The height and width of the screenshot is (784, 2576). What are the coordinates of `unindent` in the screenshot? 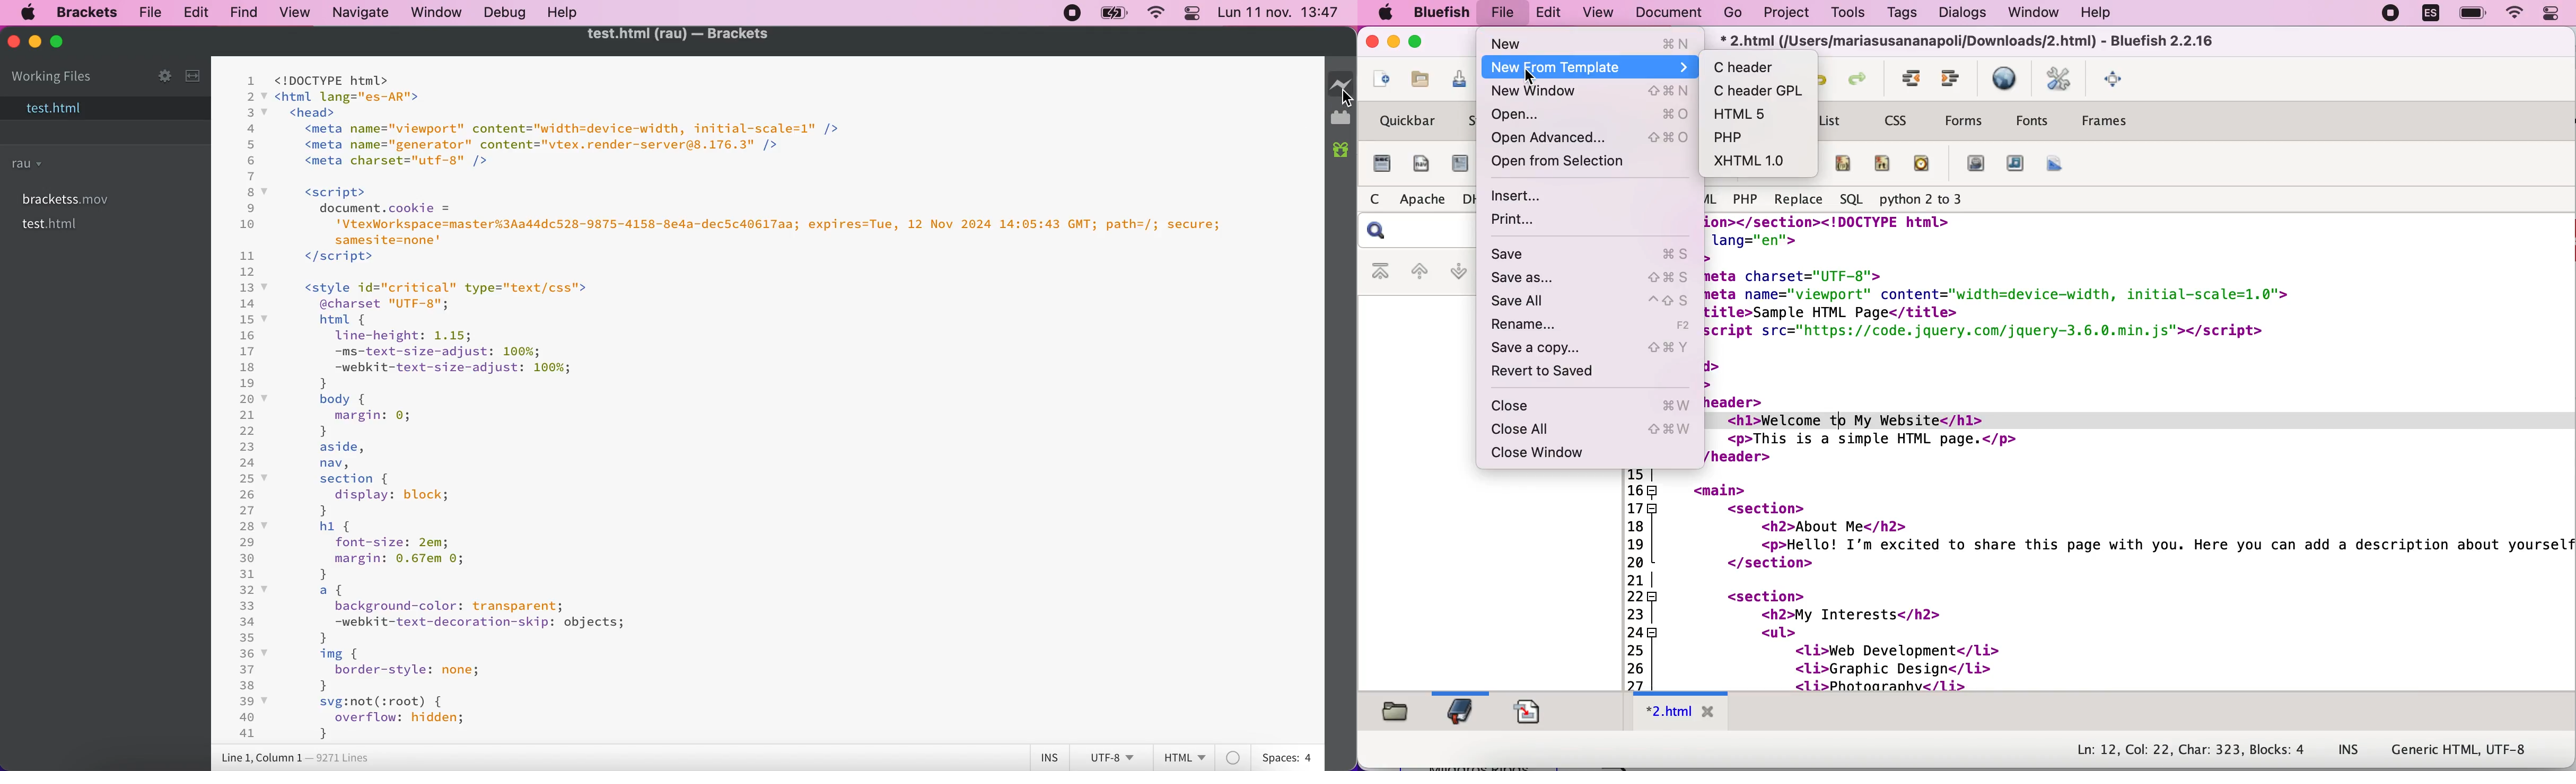 It's located at (1953, 80).